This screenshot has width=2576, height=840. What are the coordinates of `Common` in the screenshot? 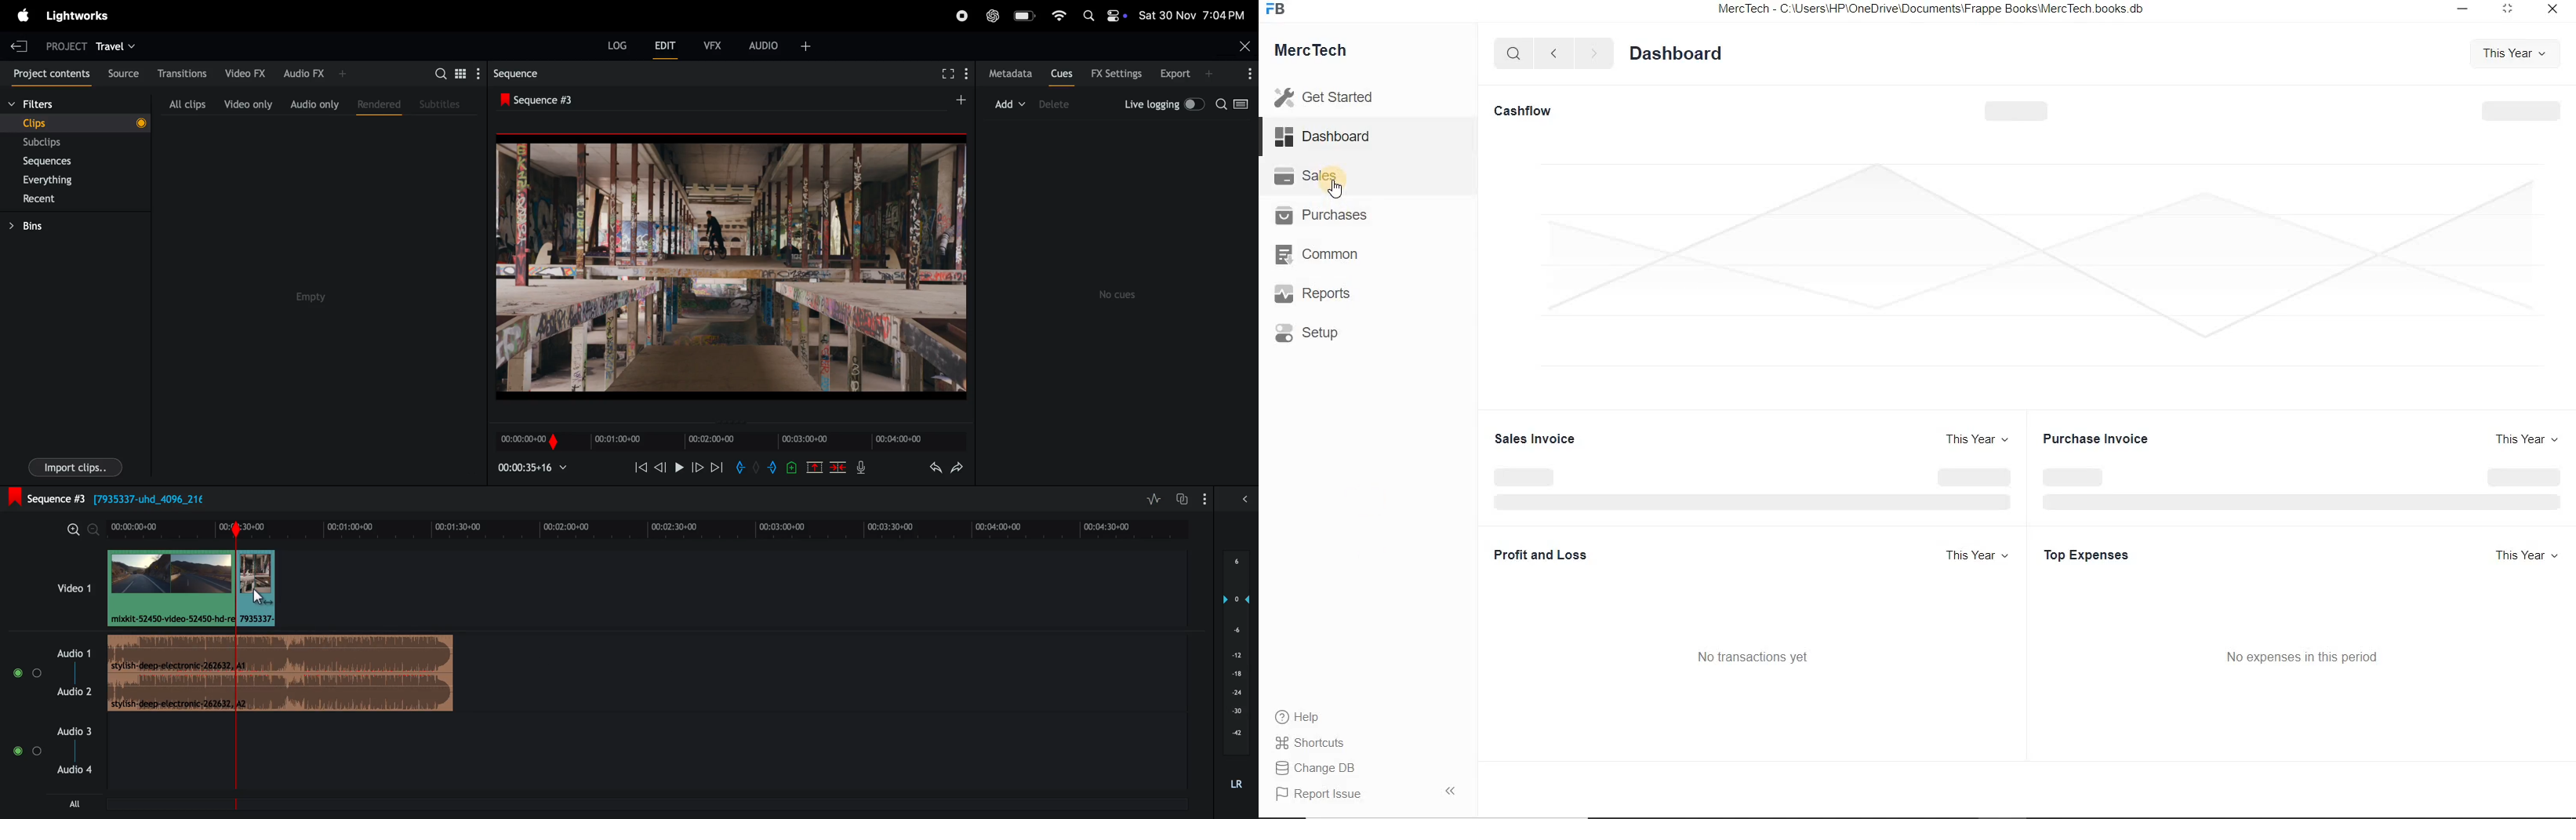 It's located at (1318, 255).